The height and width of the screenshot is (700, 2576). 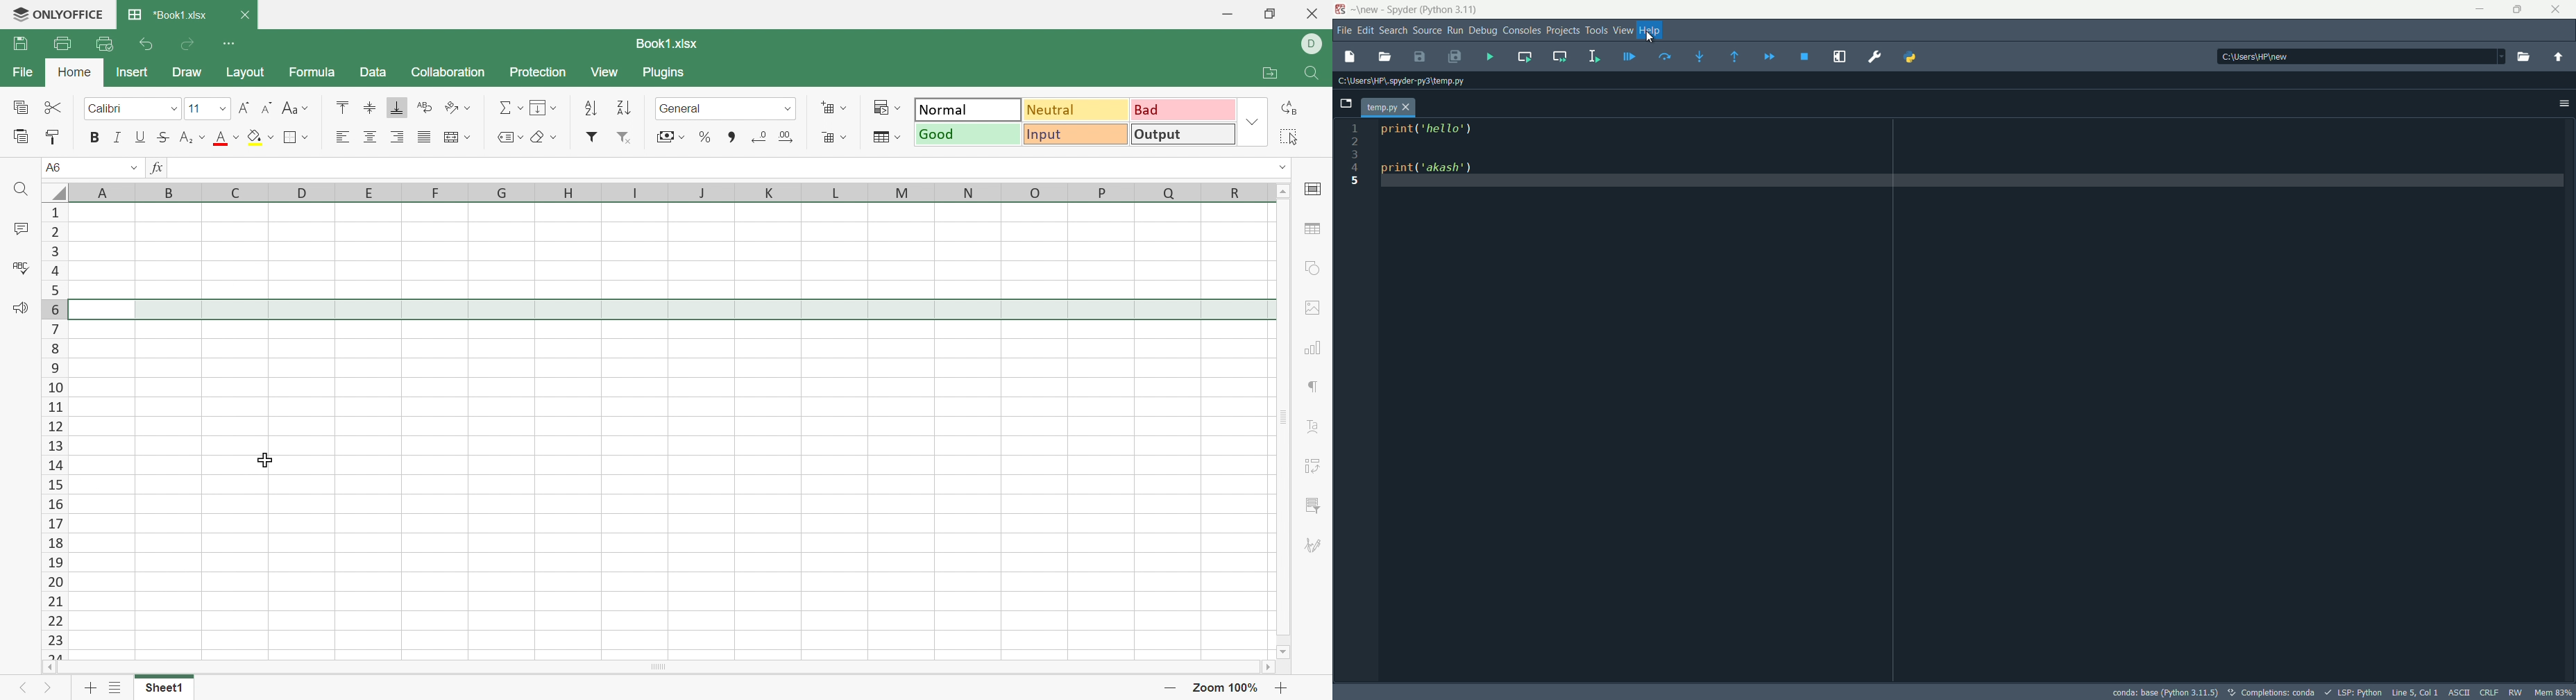 What do you see at coordinates (345, 136) in the screenshot?
I see `Align Left` at bounding box center [345, 136].